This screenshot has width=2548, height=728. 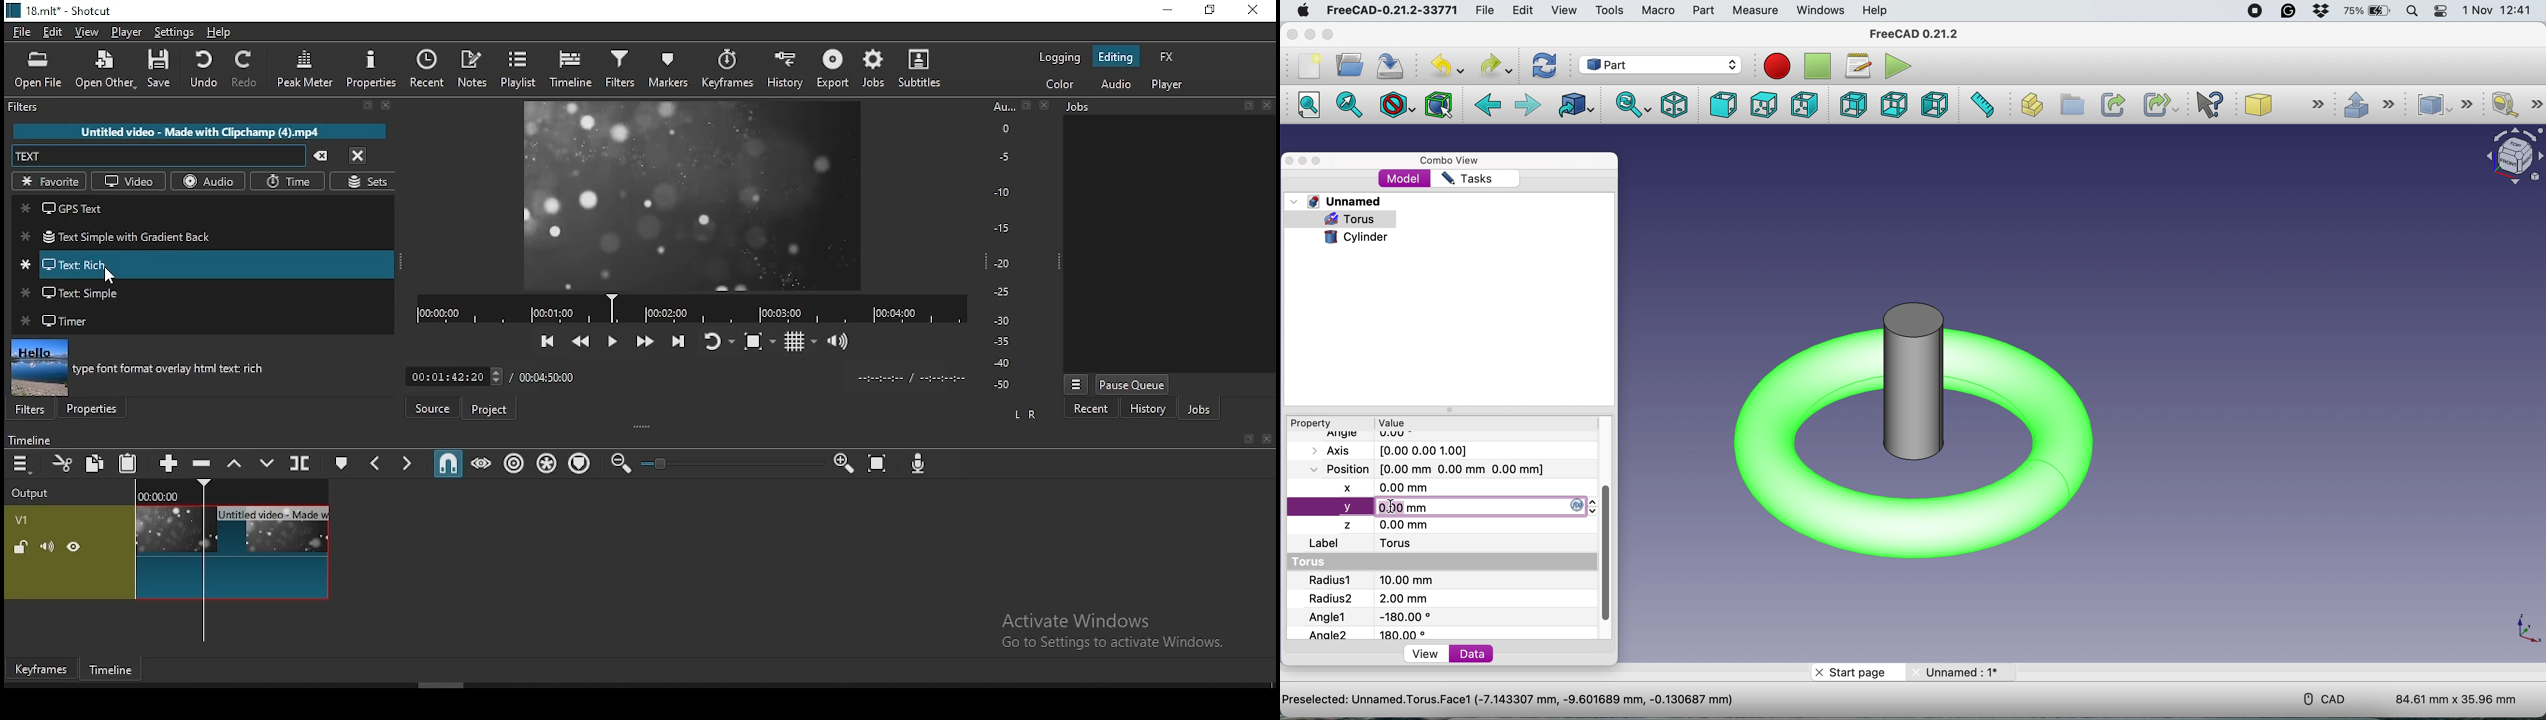 I want to click on audio, so click(x=1115, y=85).